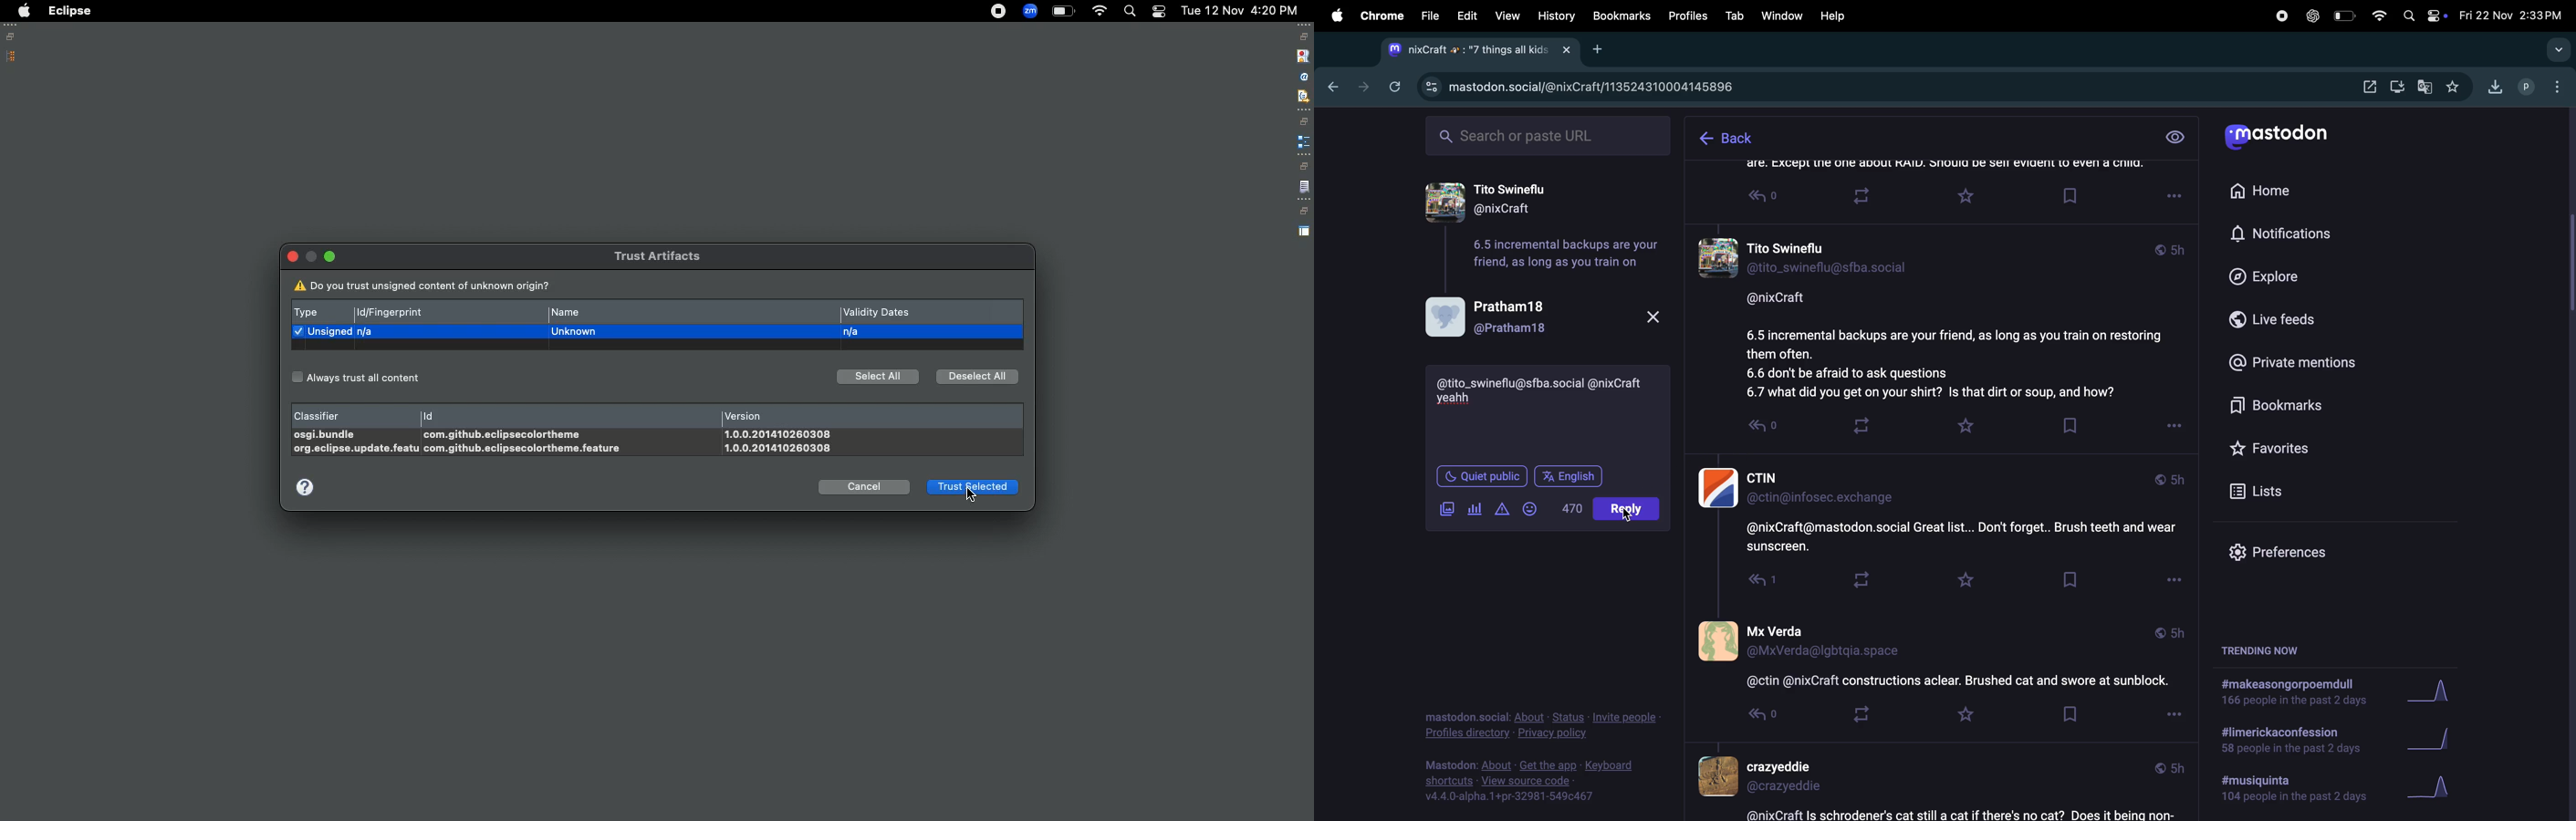 This screenshot has width=2576, height=840. I want to click on Internet, so click(1100, 13).